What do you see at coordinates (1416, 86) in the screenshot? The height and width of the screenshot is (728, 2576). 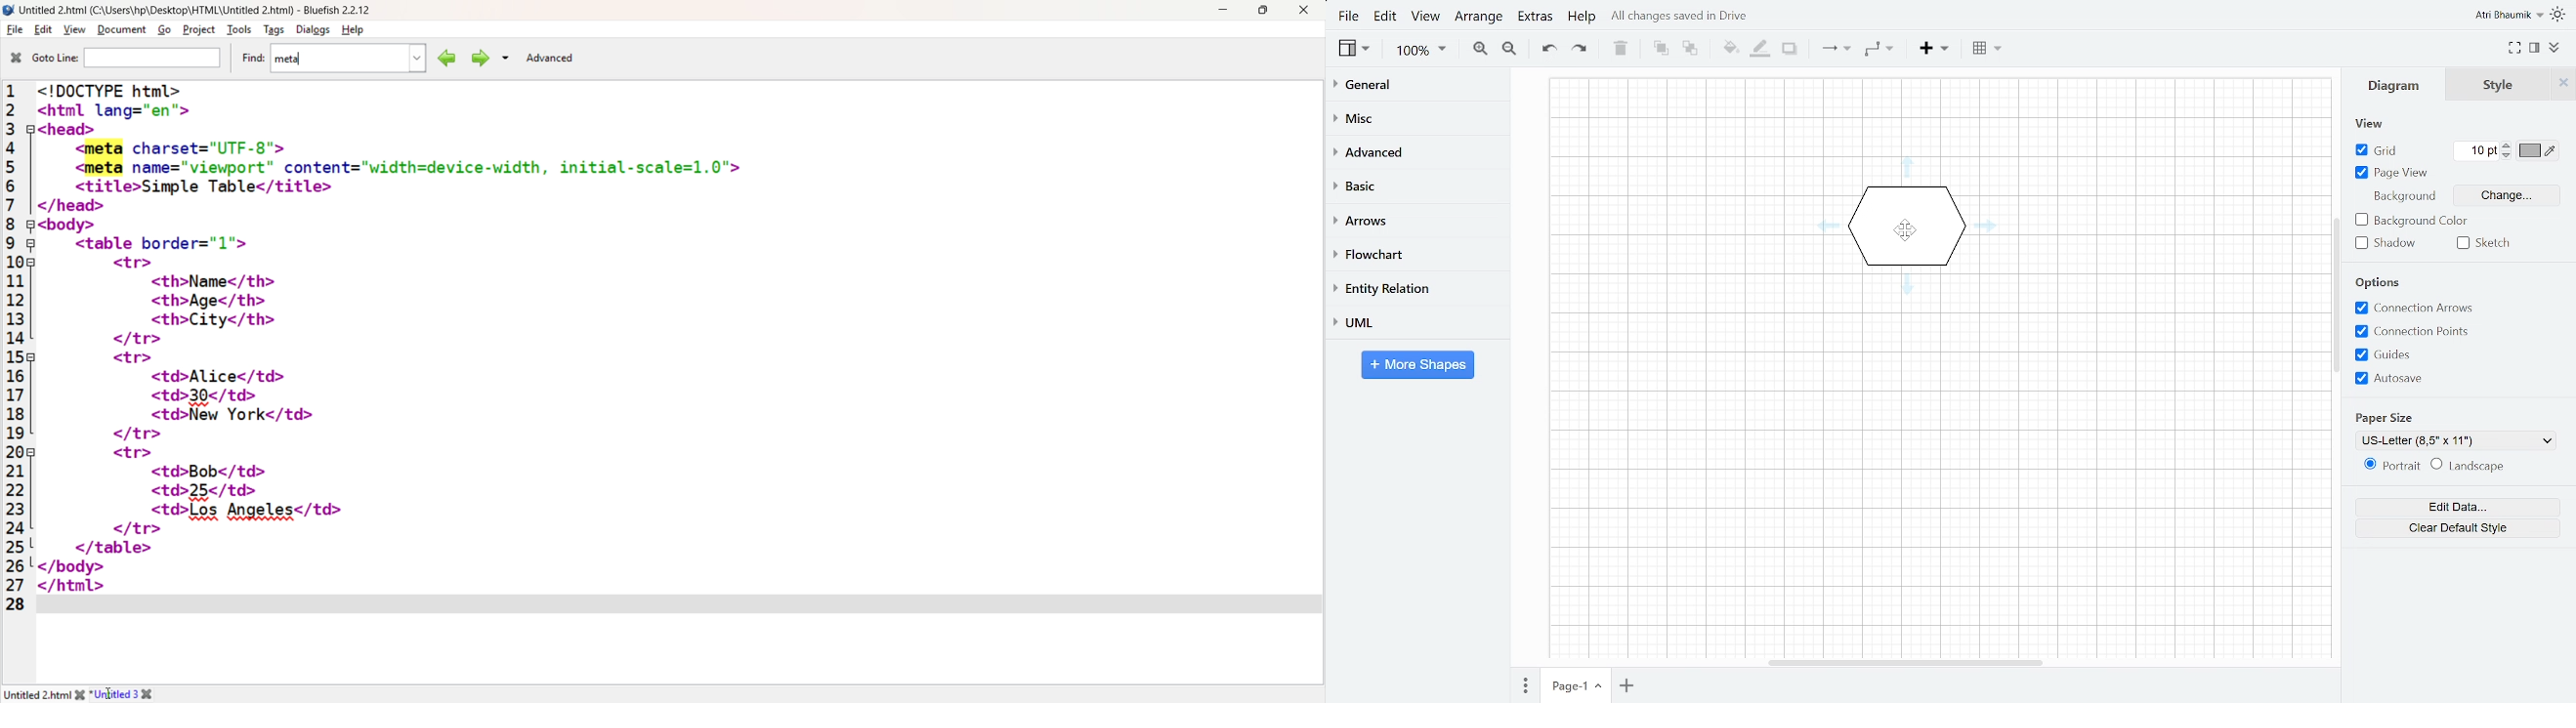 I see `General` at bounding box center [1416, 86].